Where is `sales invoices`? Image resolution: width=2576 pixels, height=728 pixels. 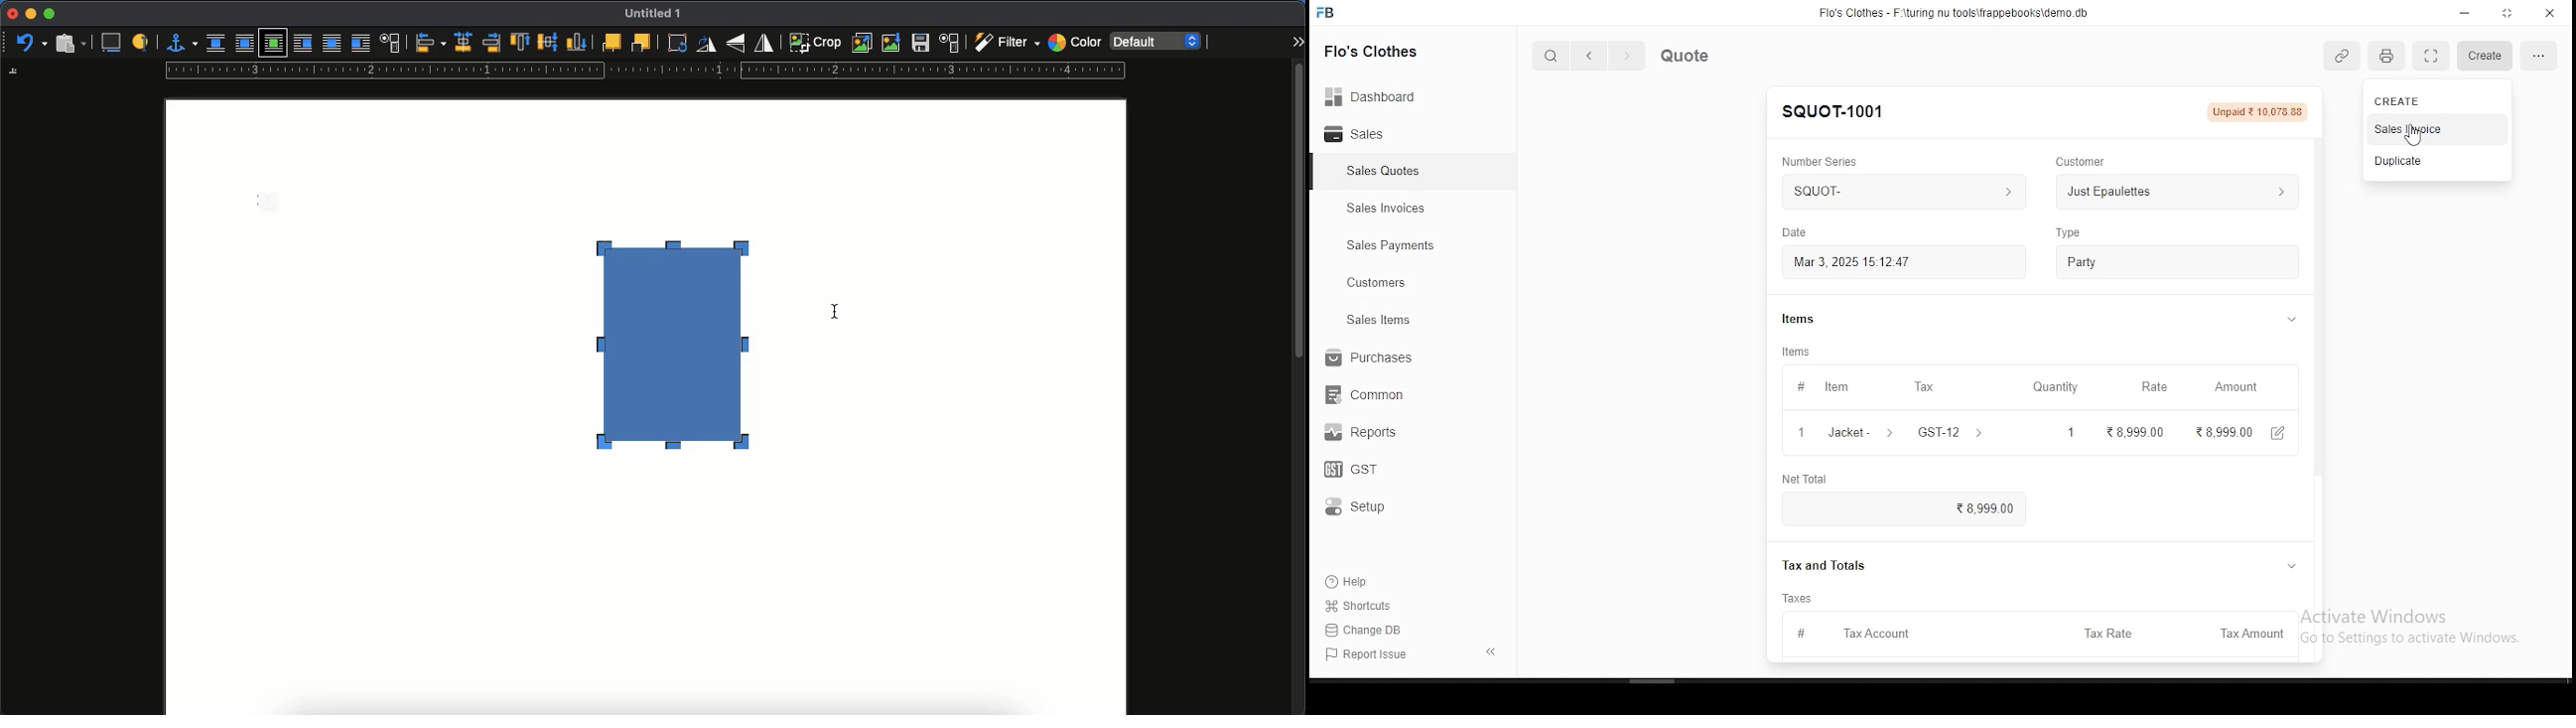
sales invoices is located at coordinates (1391, 210).